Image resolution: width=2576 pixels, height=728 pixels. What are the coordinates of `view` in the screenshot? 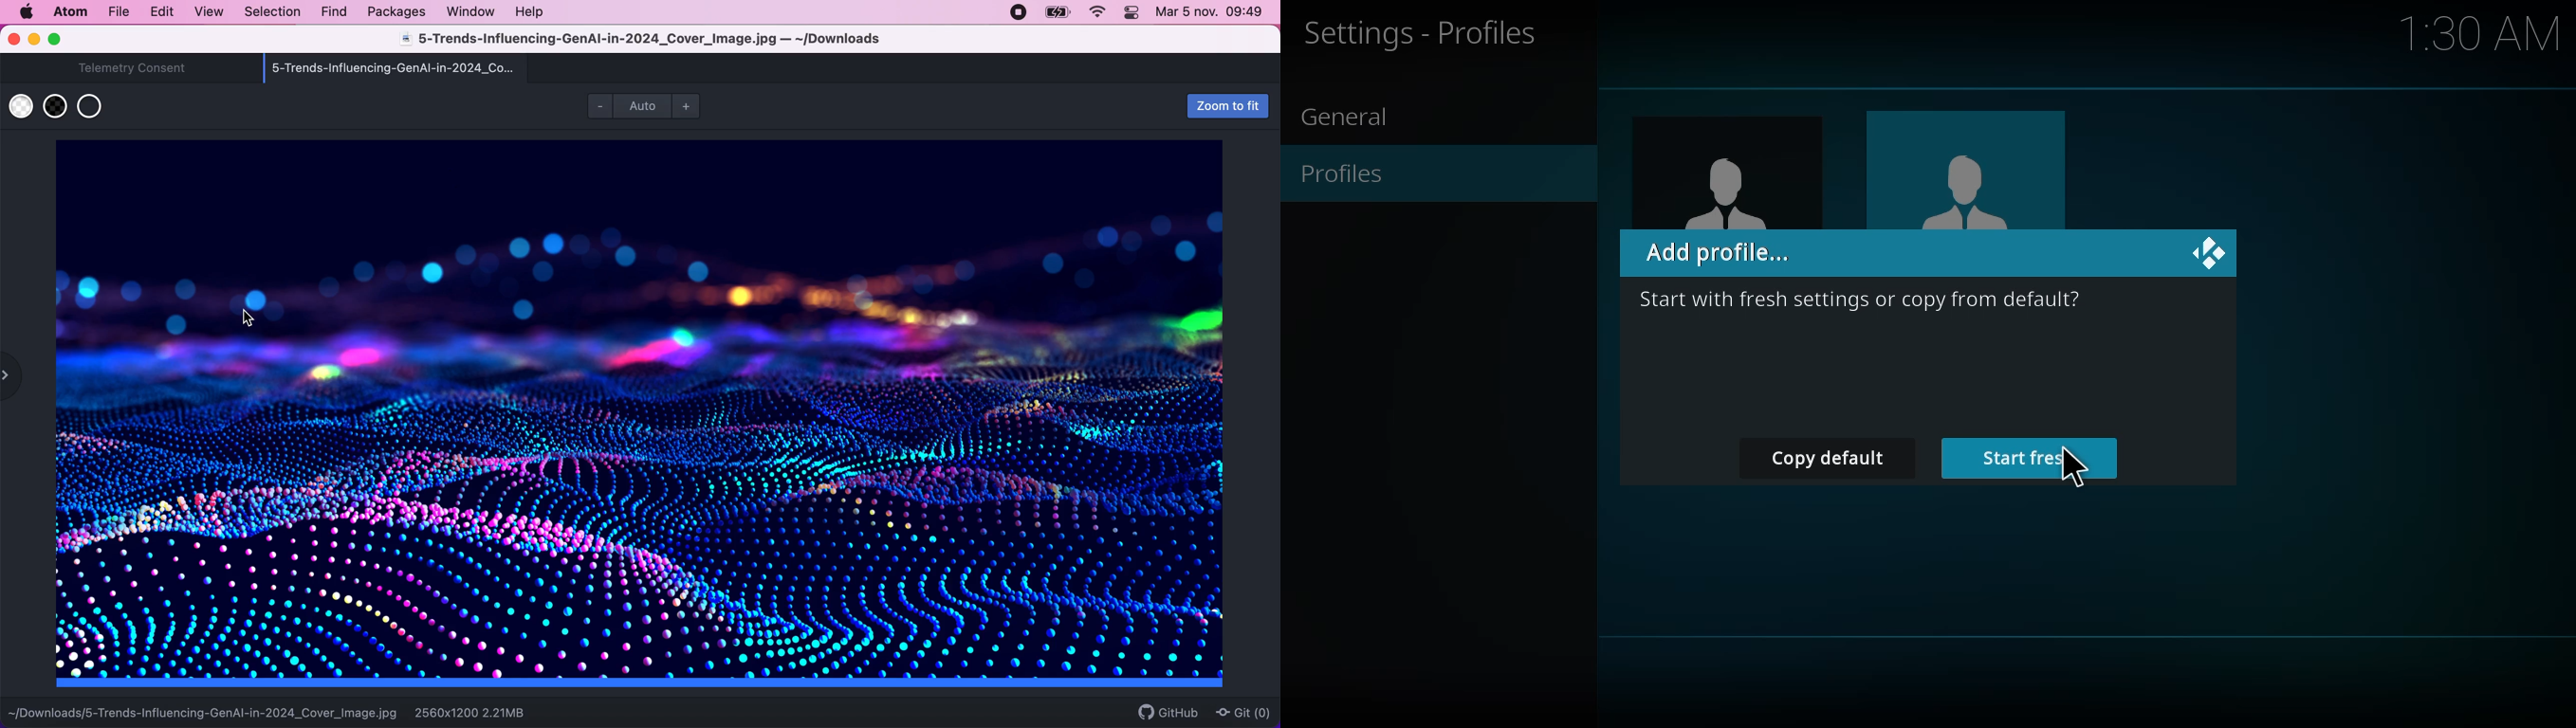 It's located at (207, 12).